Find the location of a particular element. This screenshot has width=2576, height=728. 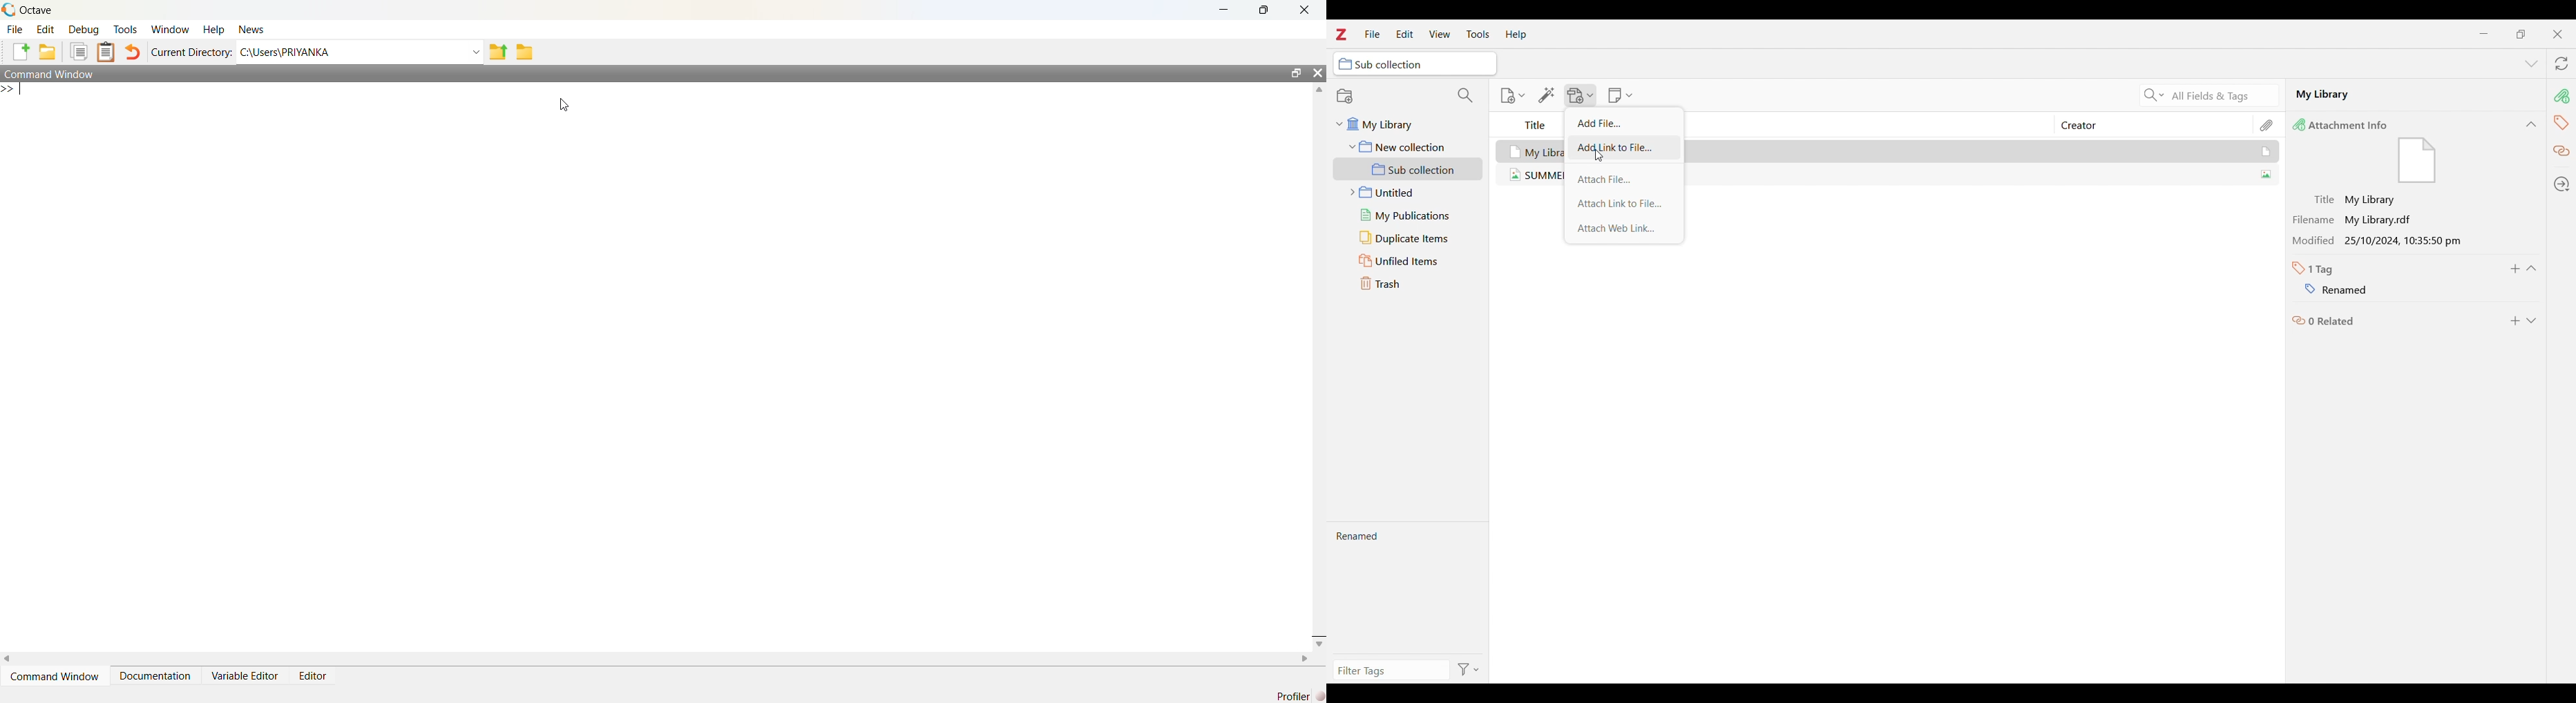

New note options is located at coordinates (1620, 95).